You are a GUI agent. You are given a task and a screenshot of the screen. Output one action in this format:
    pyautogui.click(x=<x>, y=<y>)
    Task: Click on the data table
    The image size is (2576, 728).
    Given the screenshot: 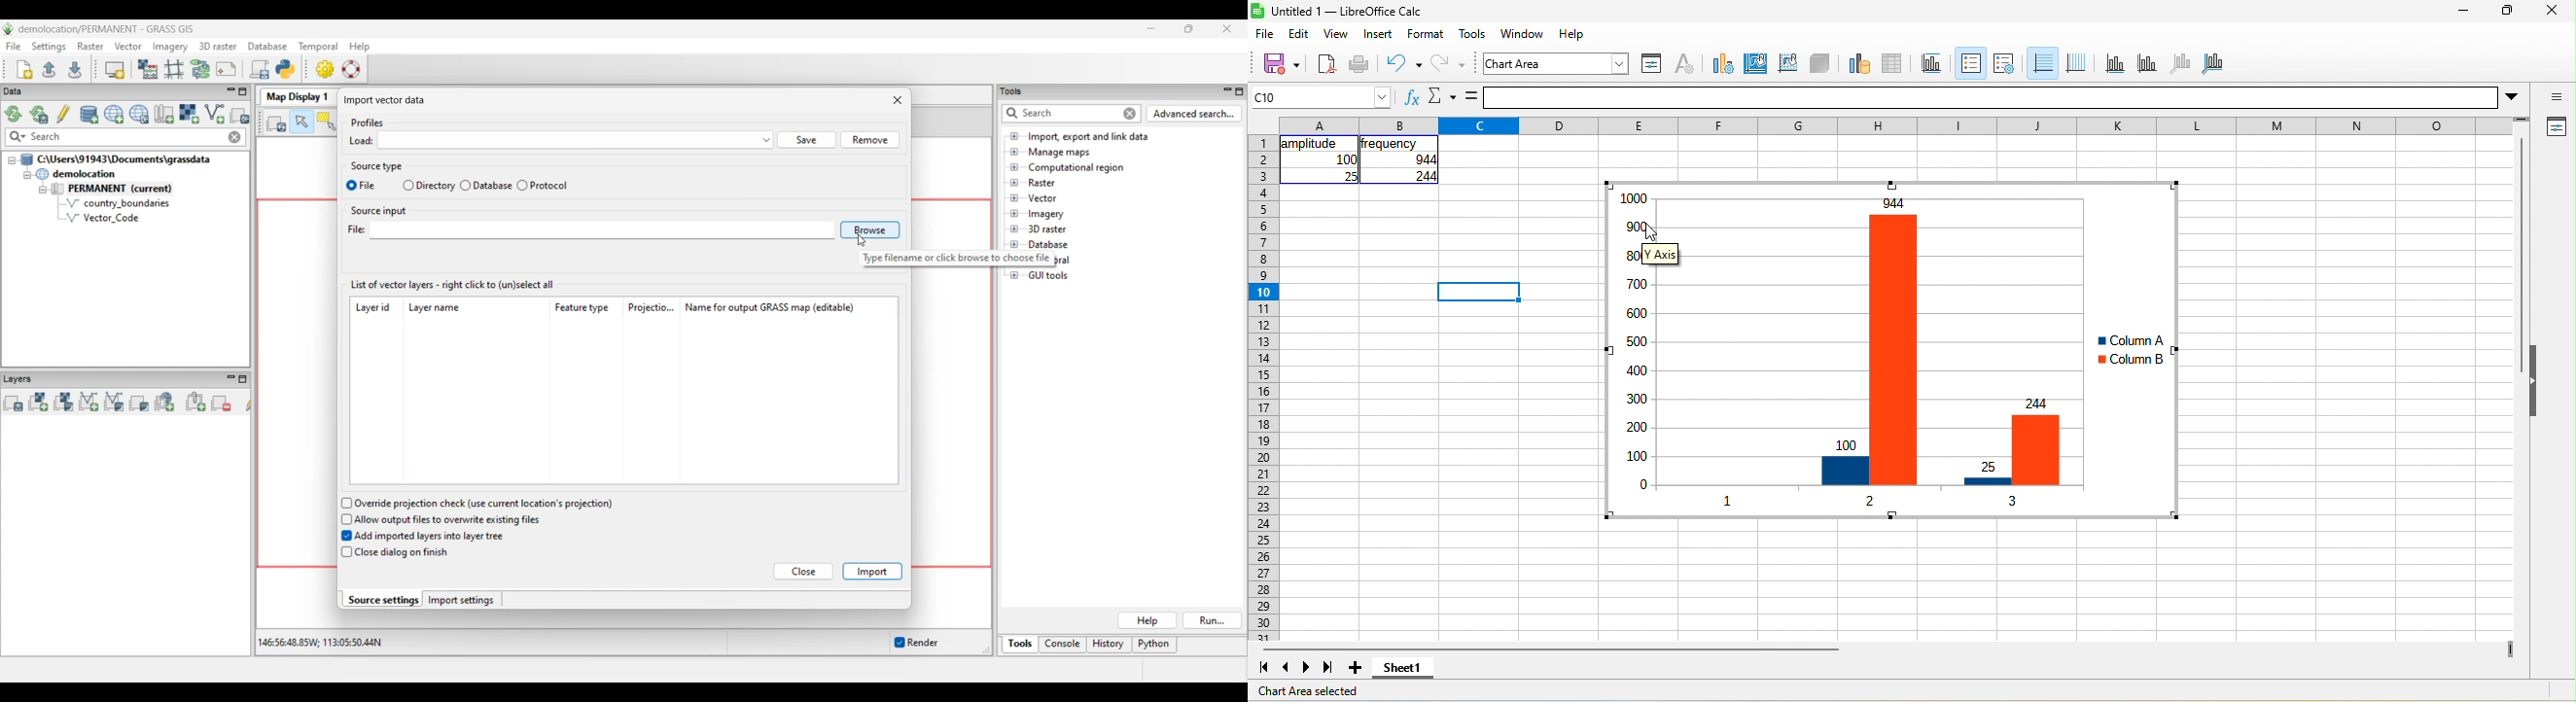 What is the action you would take?
    pyautogui.click(x=1899, y=61)
    